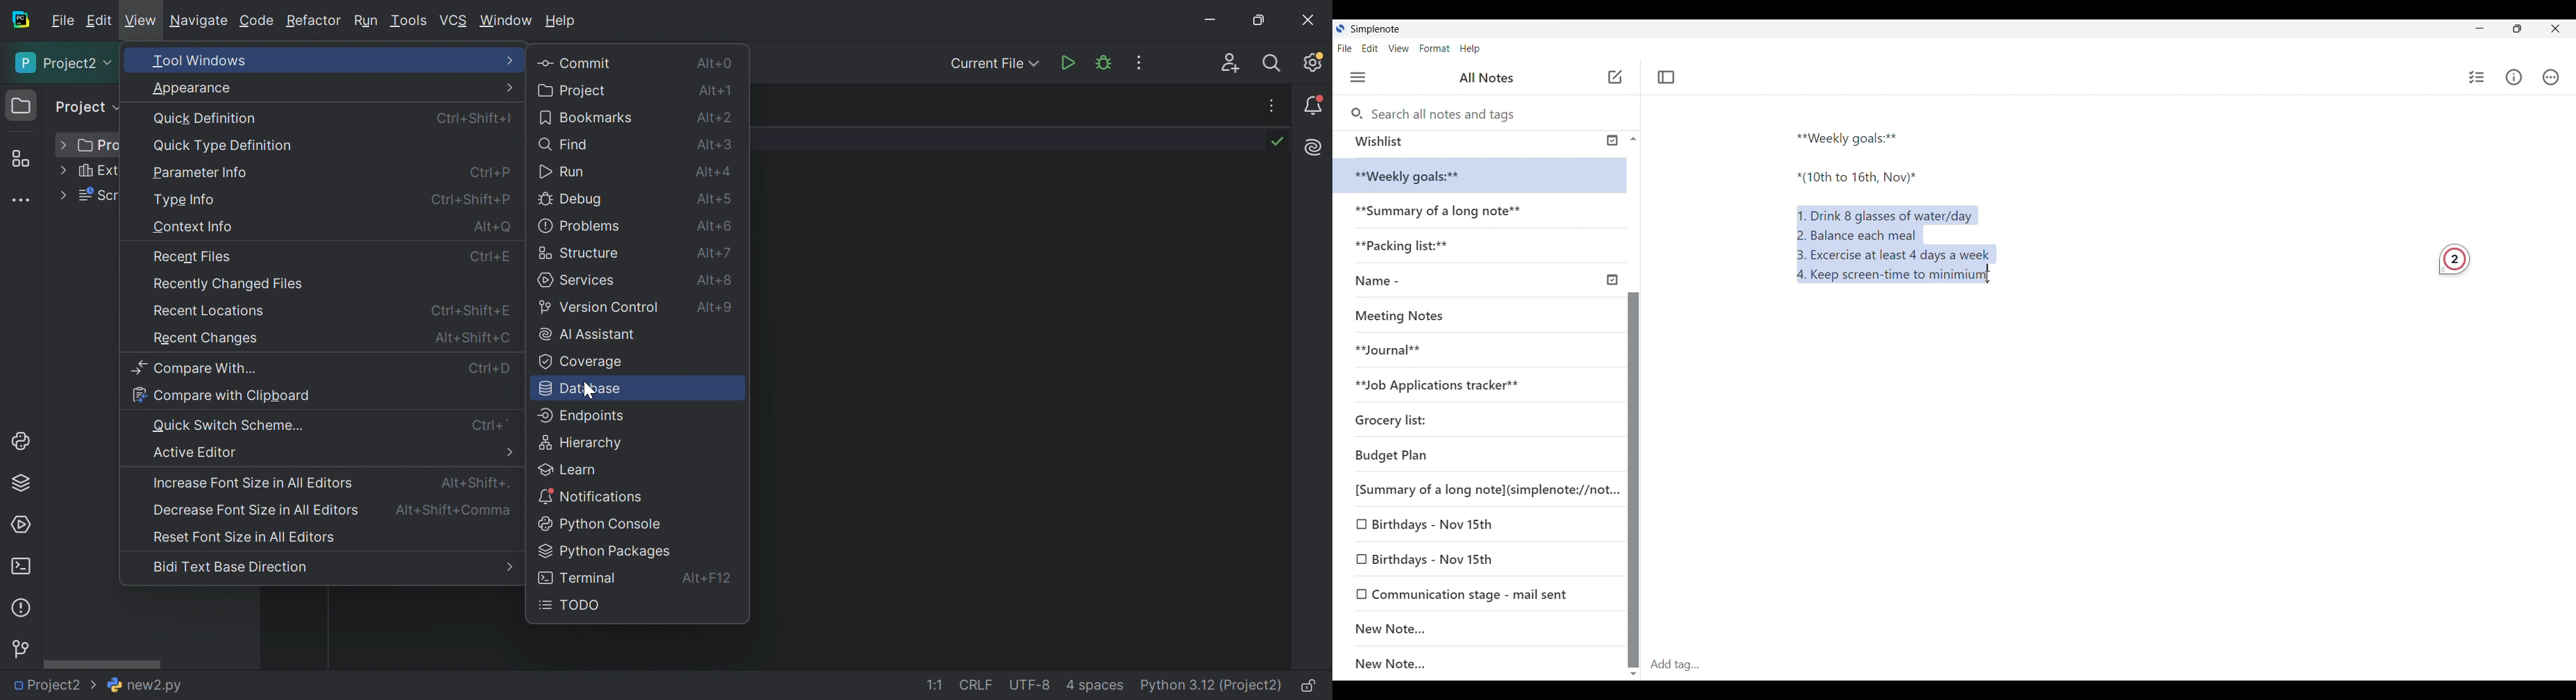 Image resolution: width=2576 pixels, height=700 pixels. Describe the element at coordinates (1472, 628) in the screenshot. I see `New note` at that location.